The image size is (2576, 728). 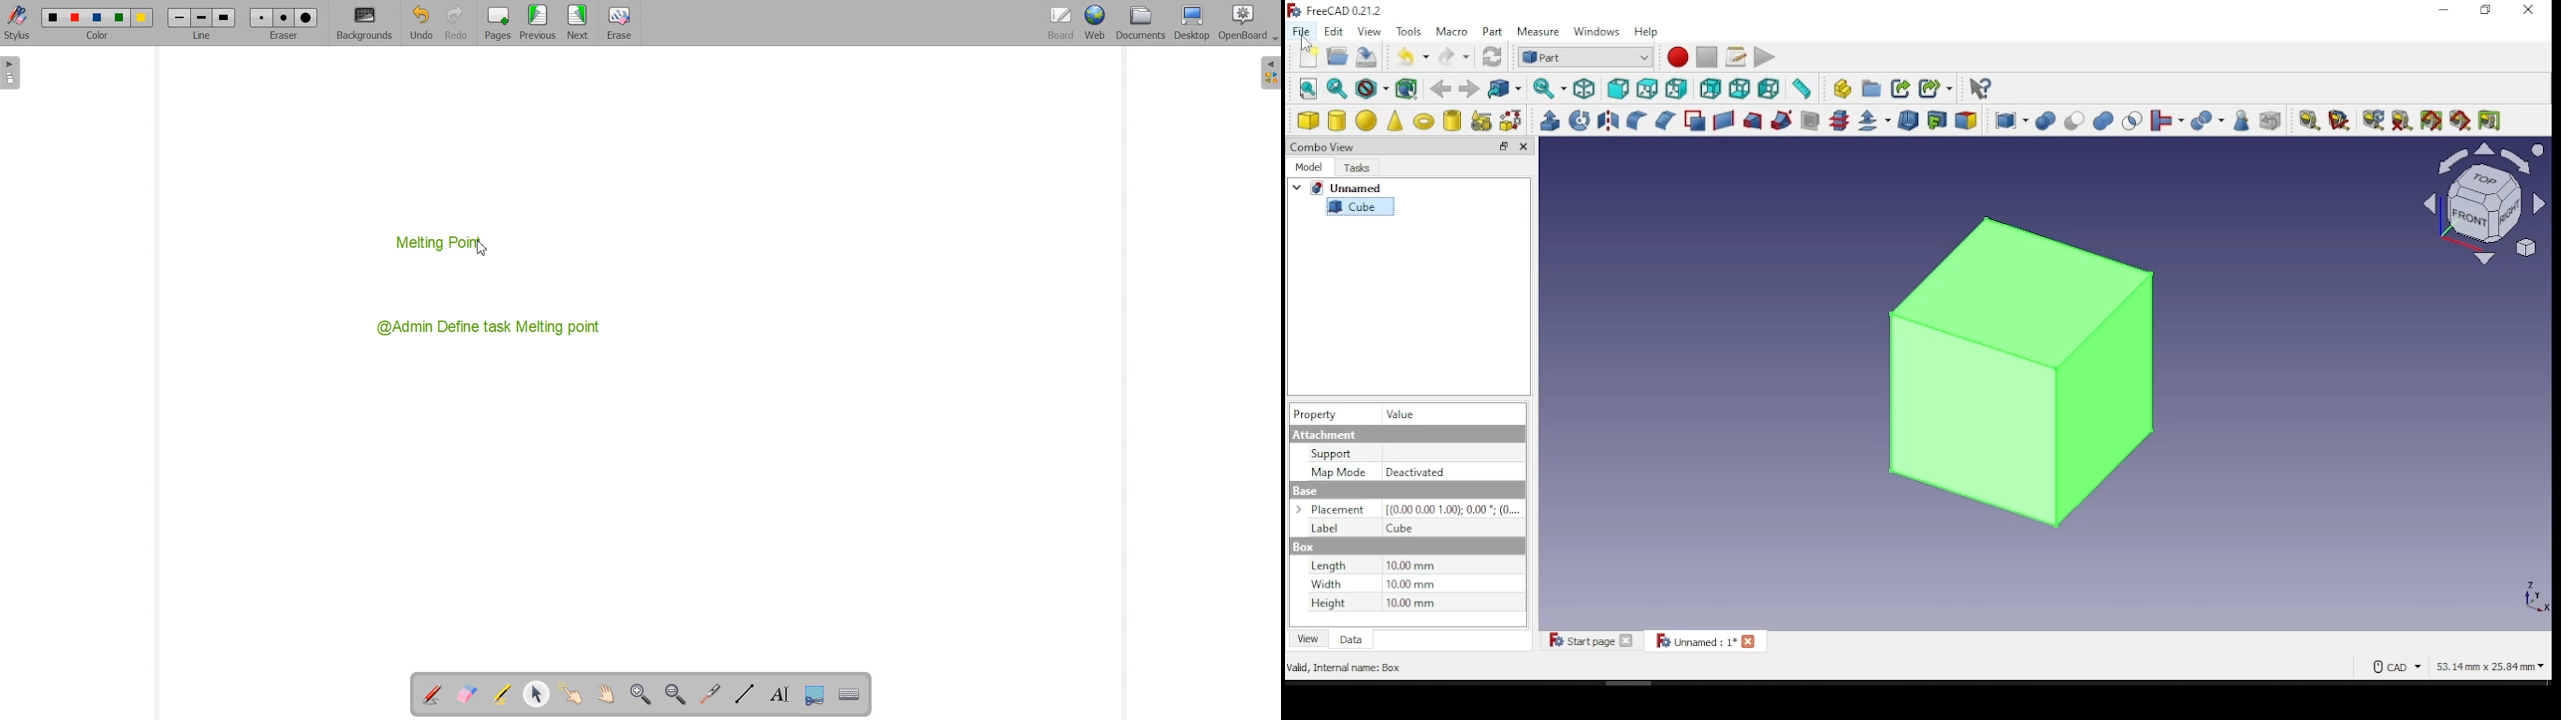 What do you see at coordinates (2021, 367) in the screenshot?
I see `object` at bounding box center [2021, 367].